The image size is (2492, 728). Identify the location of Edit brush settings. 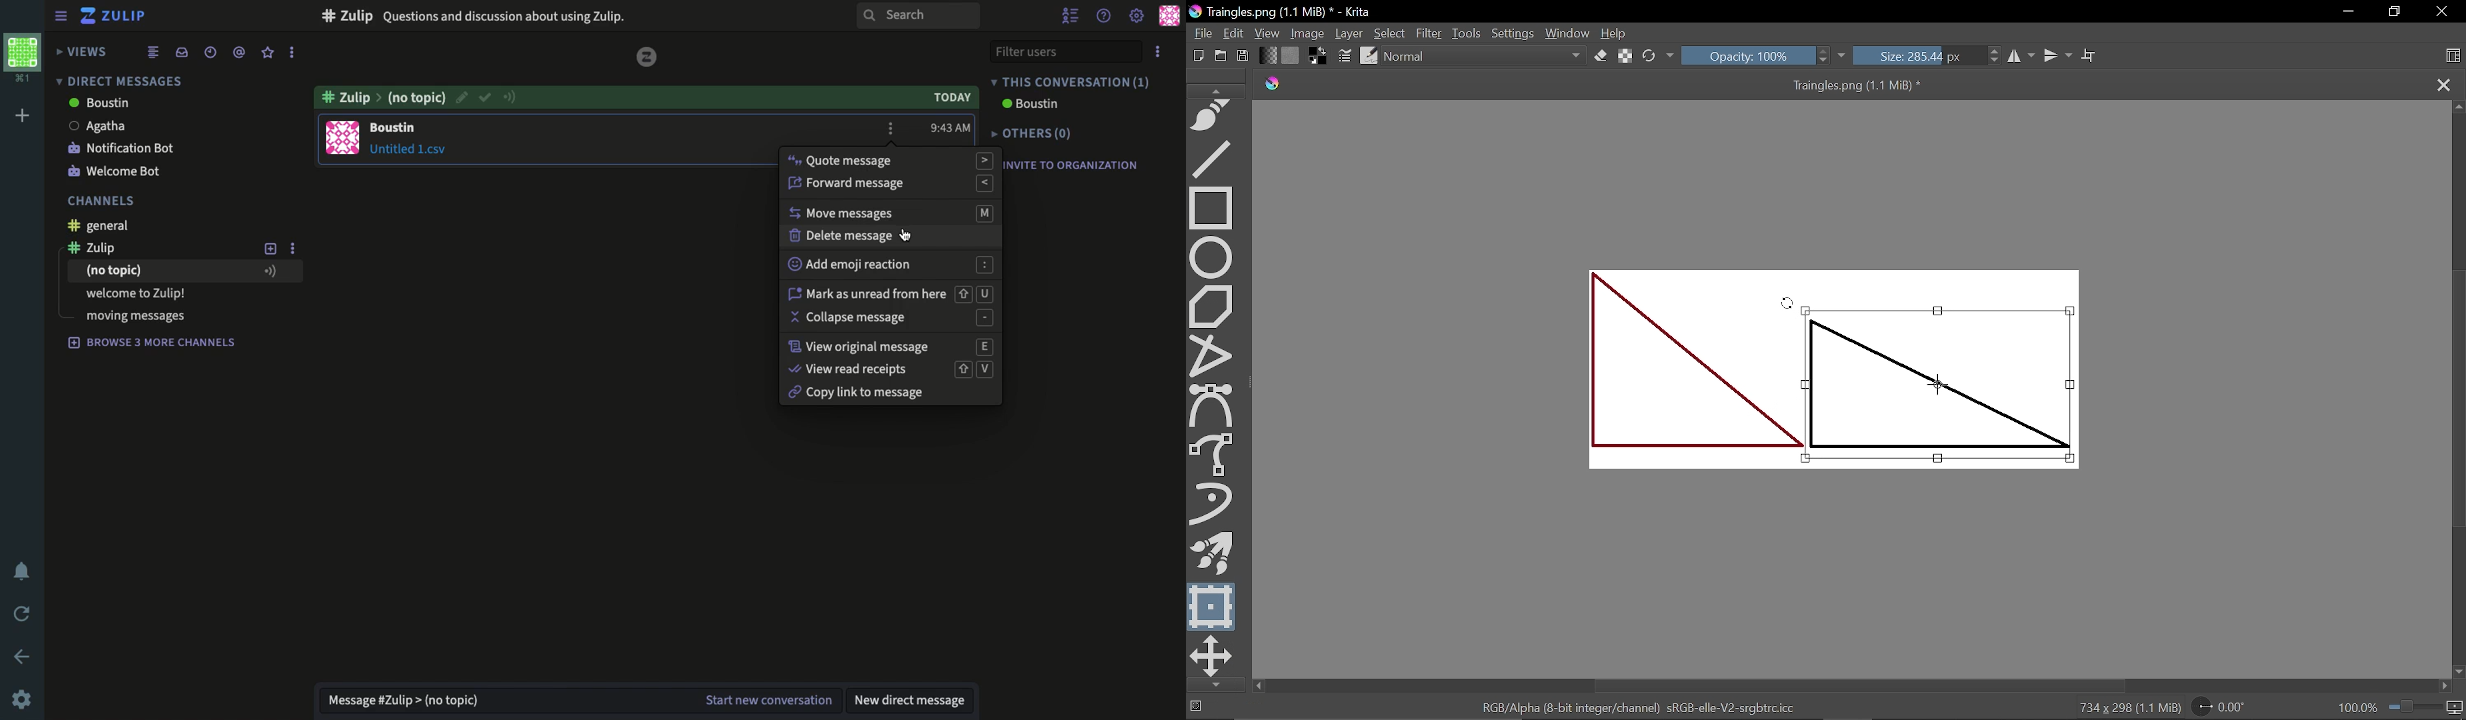
(1346, 56).